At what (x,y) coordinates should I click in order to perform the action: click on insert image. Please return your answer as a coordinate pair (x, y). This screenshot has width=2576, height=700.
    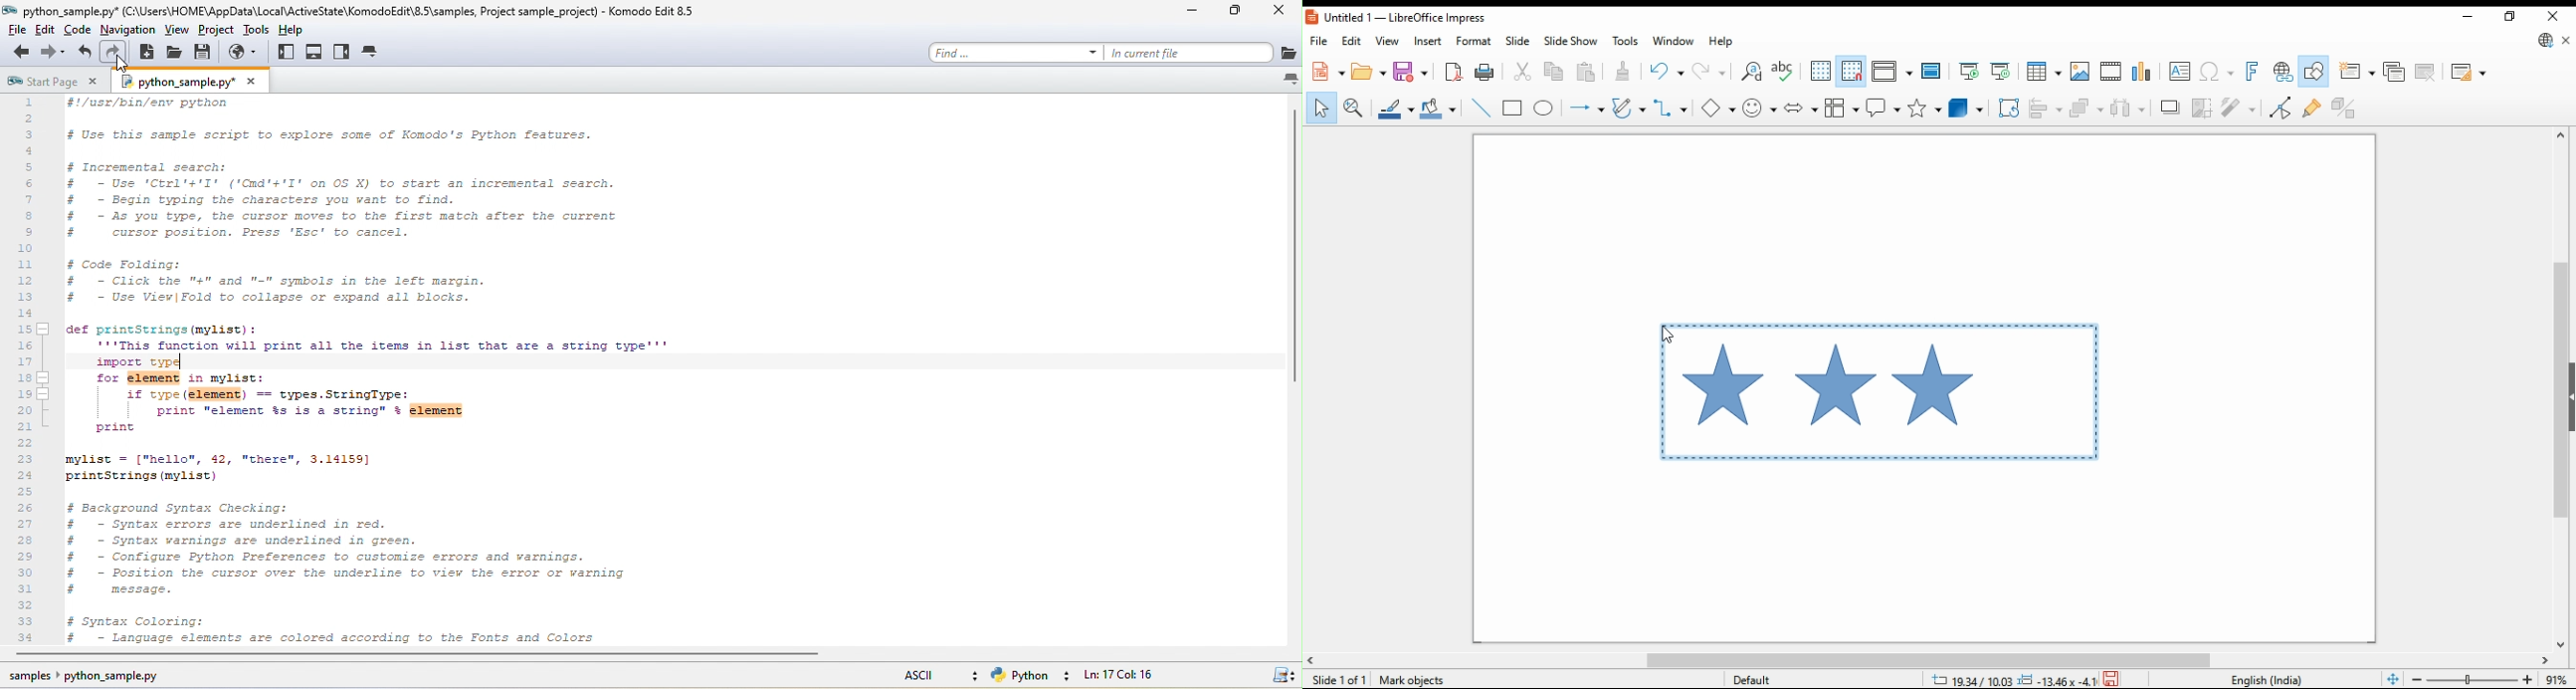
    Looking at the image, I should click on (2080, 70).